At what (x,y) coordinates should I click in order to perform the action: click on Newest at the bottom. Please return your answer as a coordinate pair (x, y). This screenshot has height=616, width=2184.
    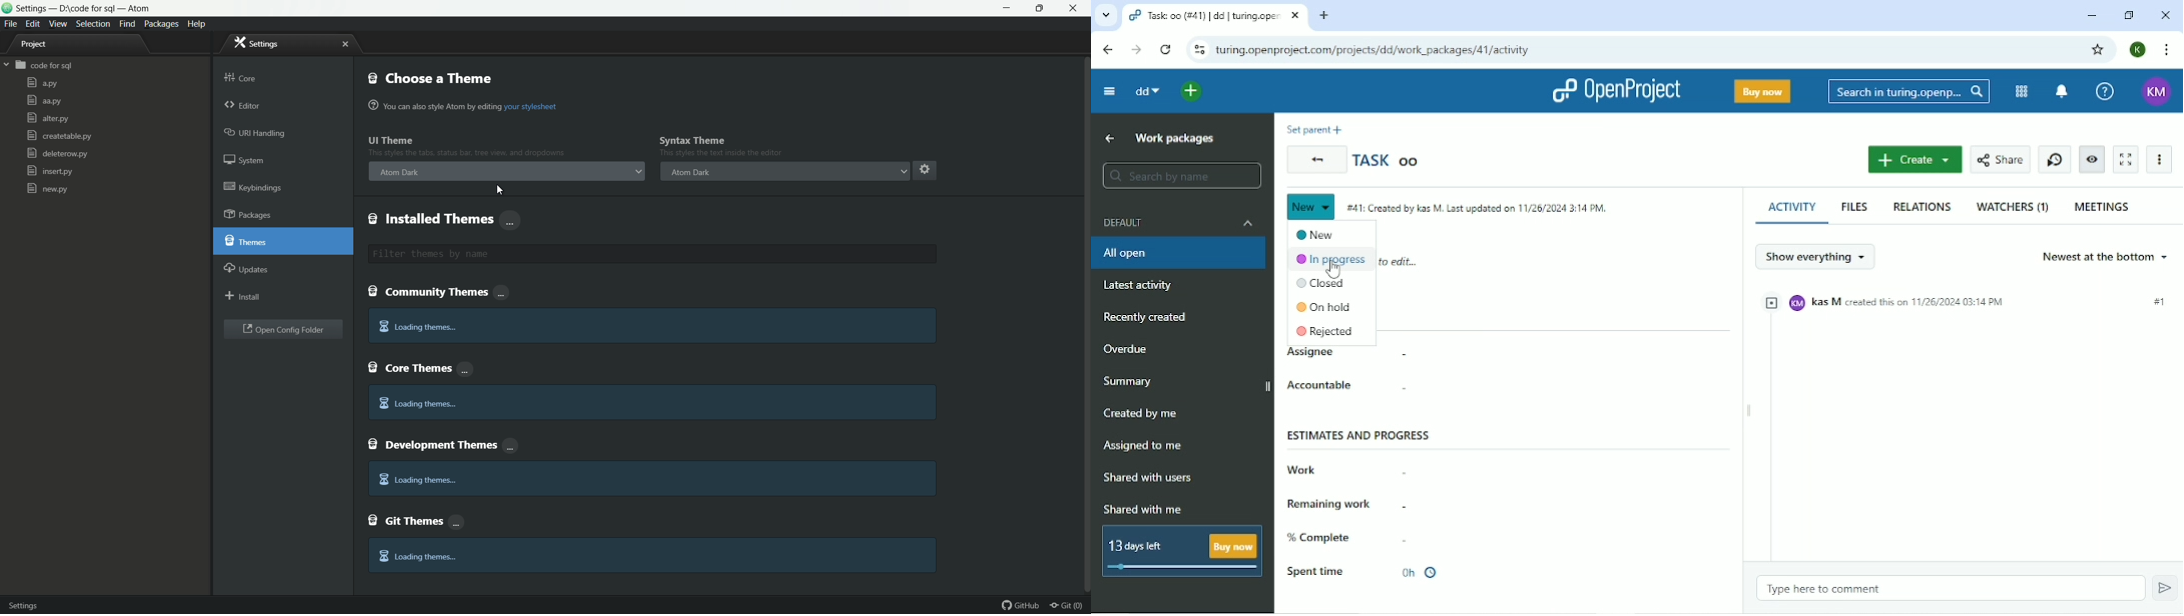
    Looking at the image, I should click on (2107, 256).